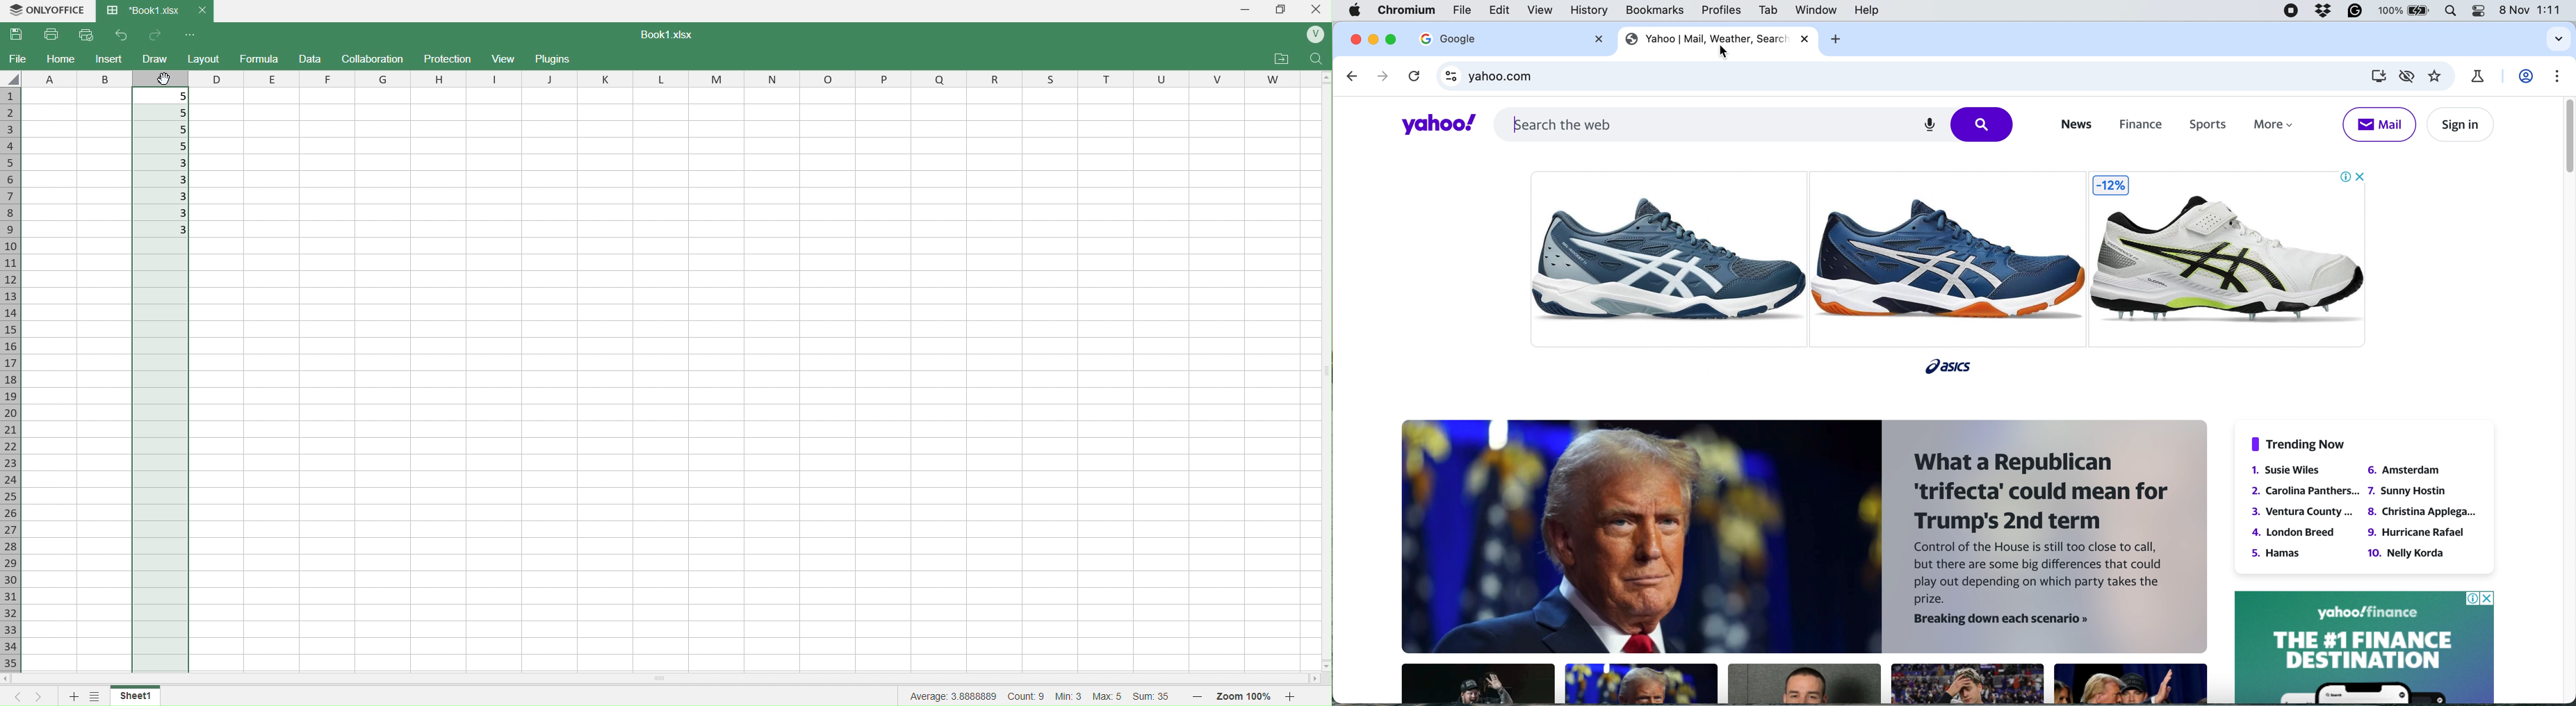 The width and height of the screenshot is (2576, 728). What do you see at coordinates (1322, 678) in the screenshot?
I see `scroll right` at bounding box center [1322, 678].